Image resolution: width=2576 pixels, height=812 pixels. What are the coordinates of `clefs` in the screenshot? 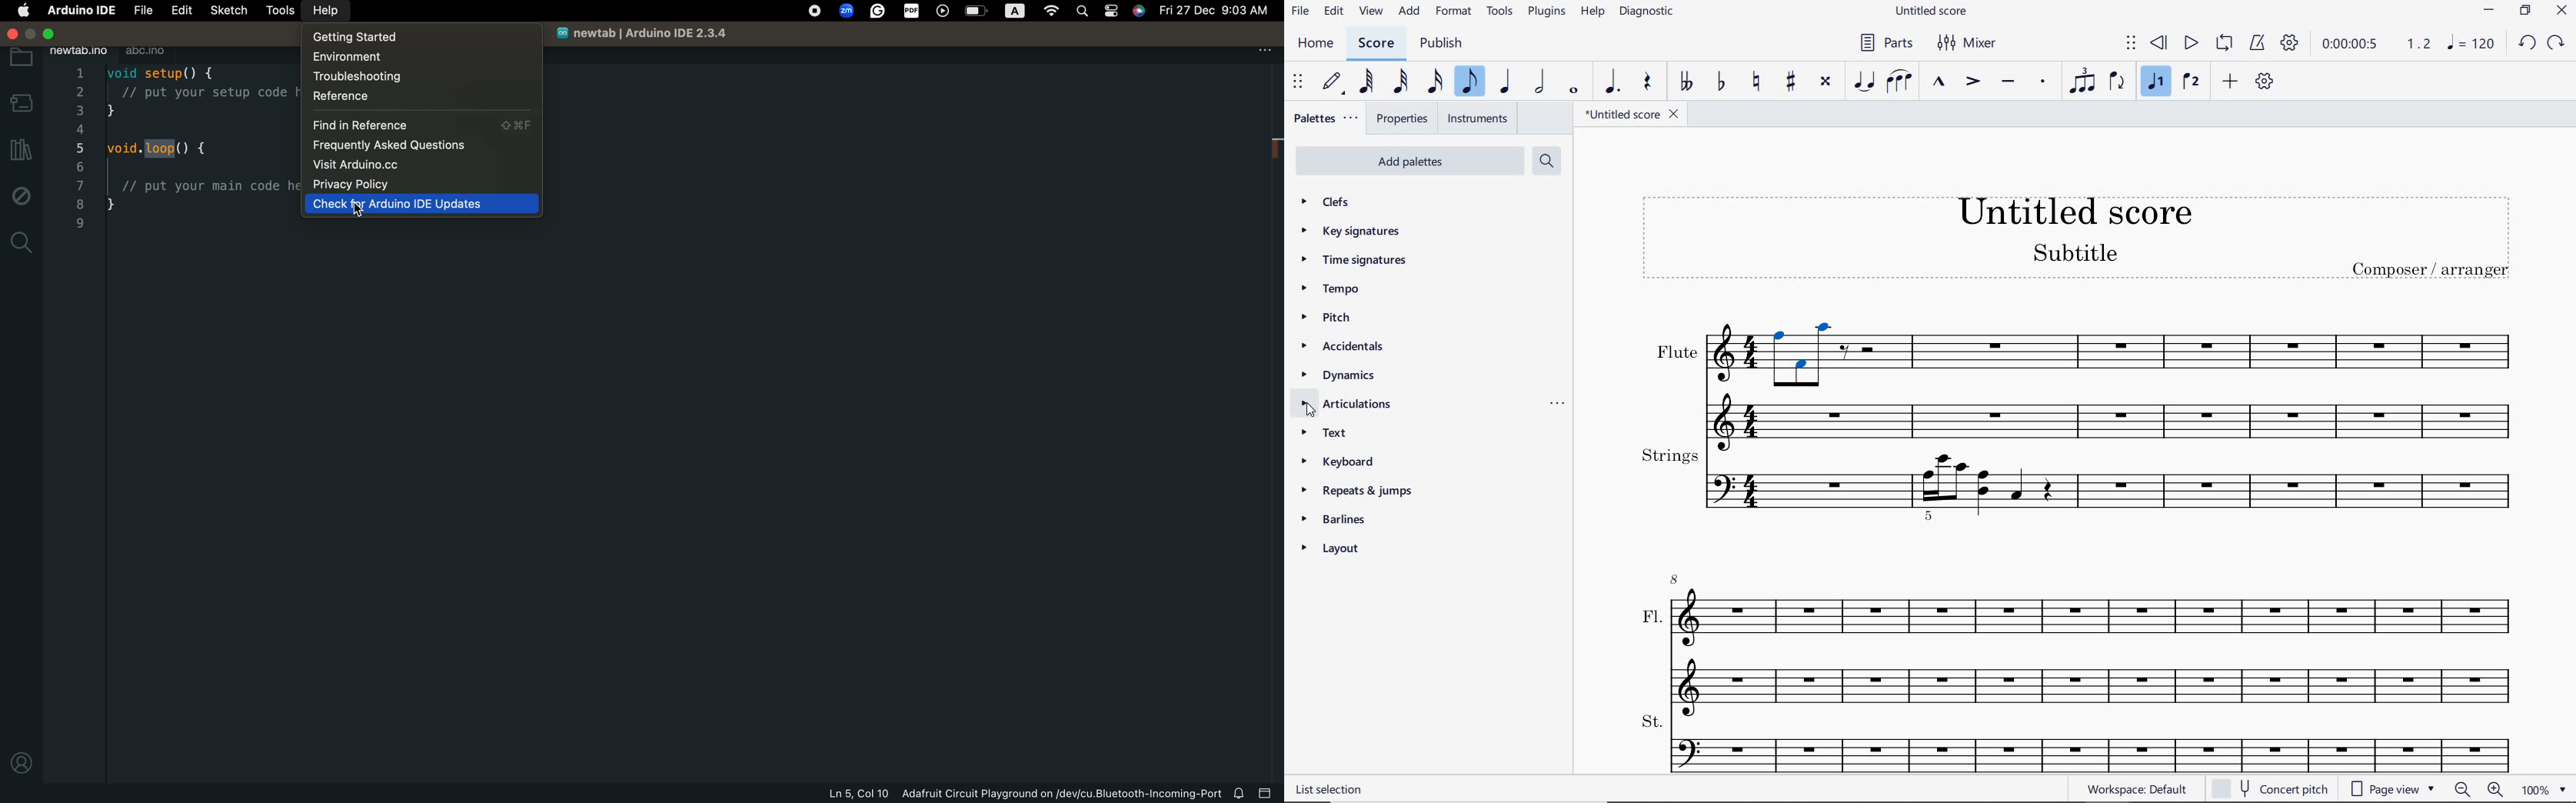 It's located at (1328, 203).